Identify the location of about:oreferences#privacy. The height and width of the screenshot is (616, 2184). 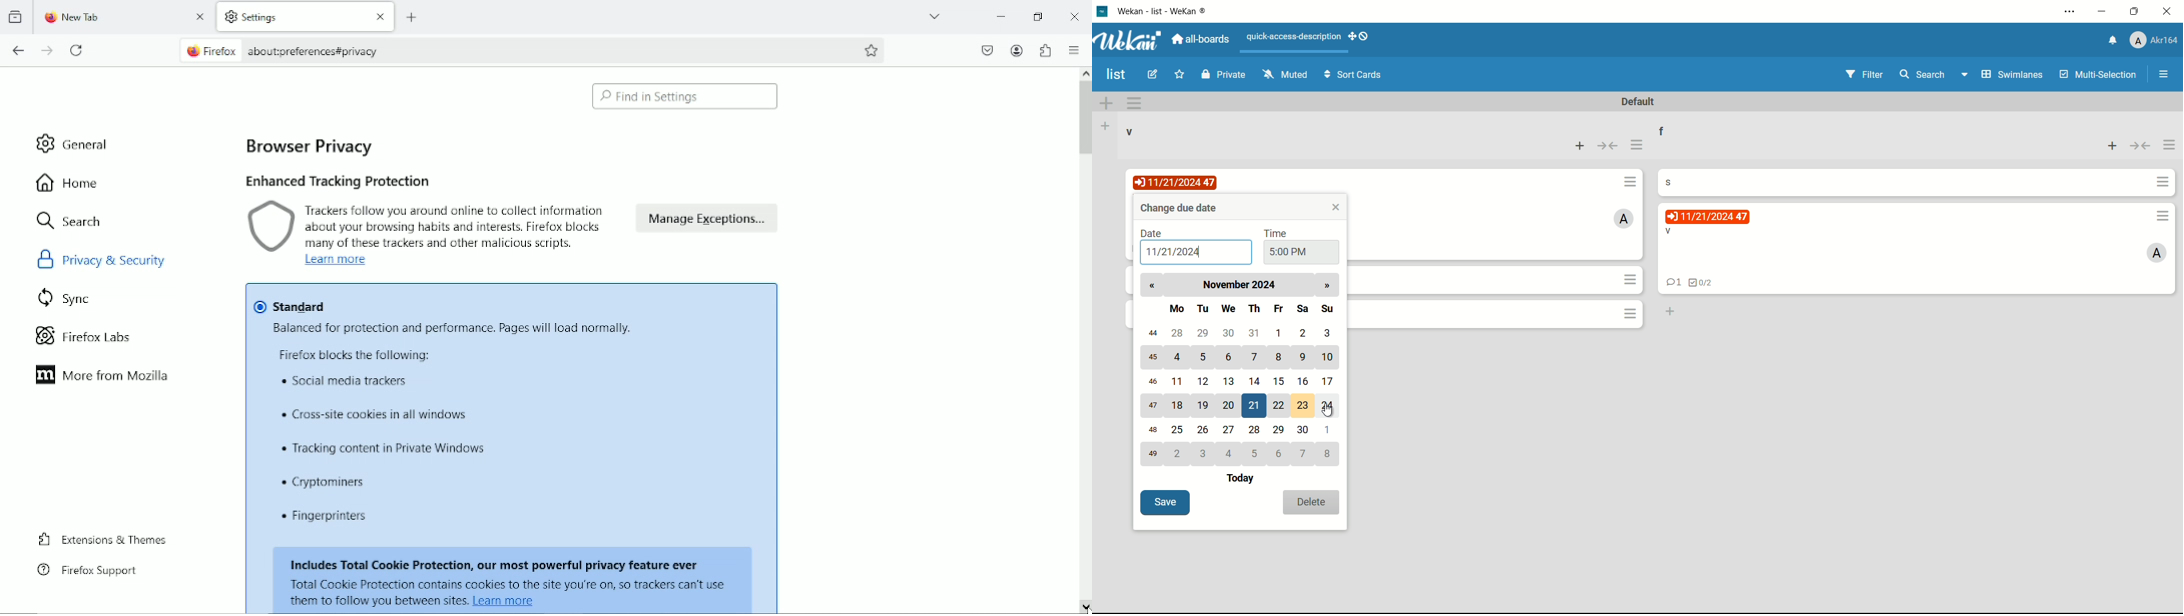
(323, 51).